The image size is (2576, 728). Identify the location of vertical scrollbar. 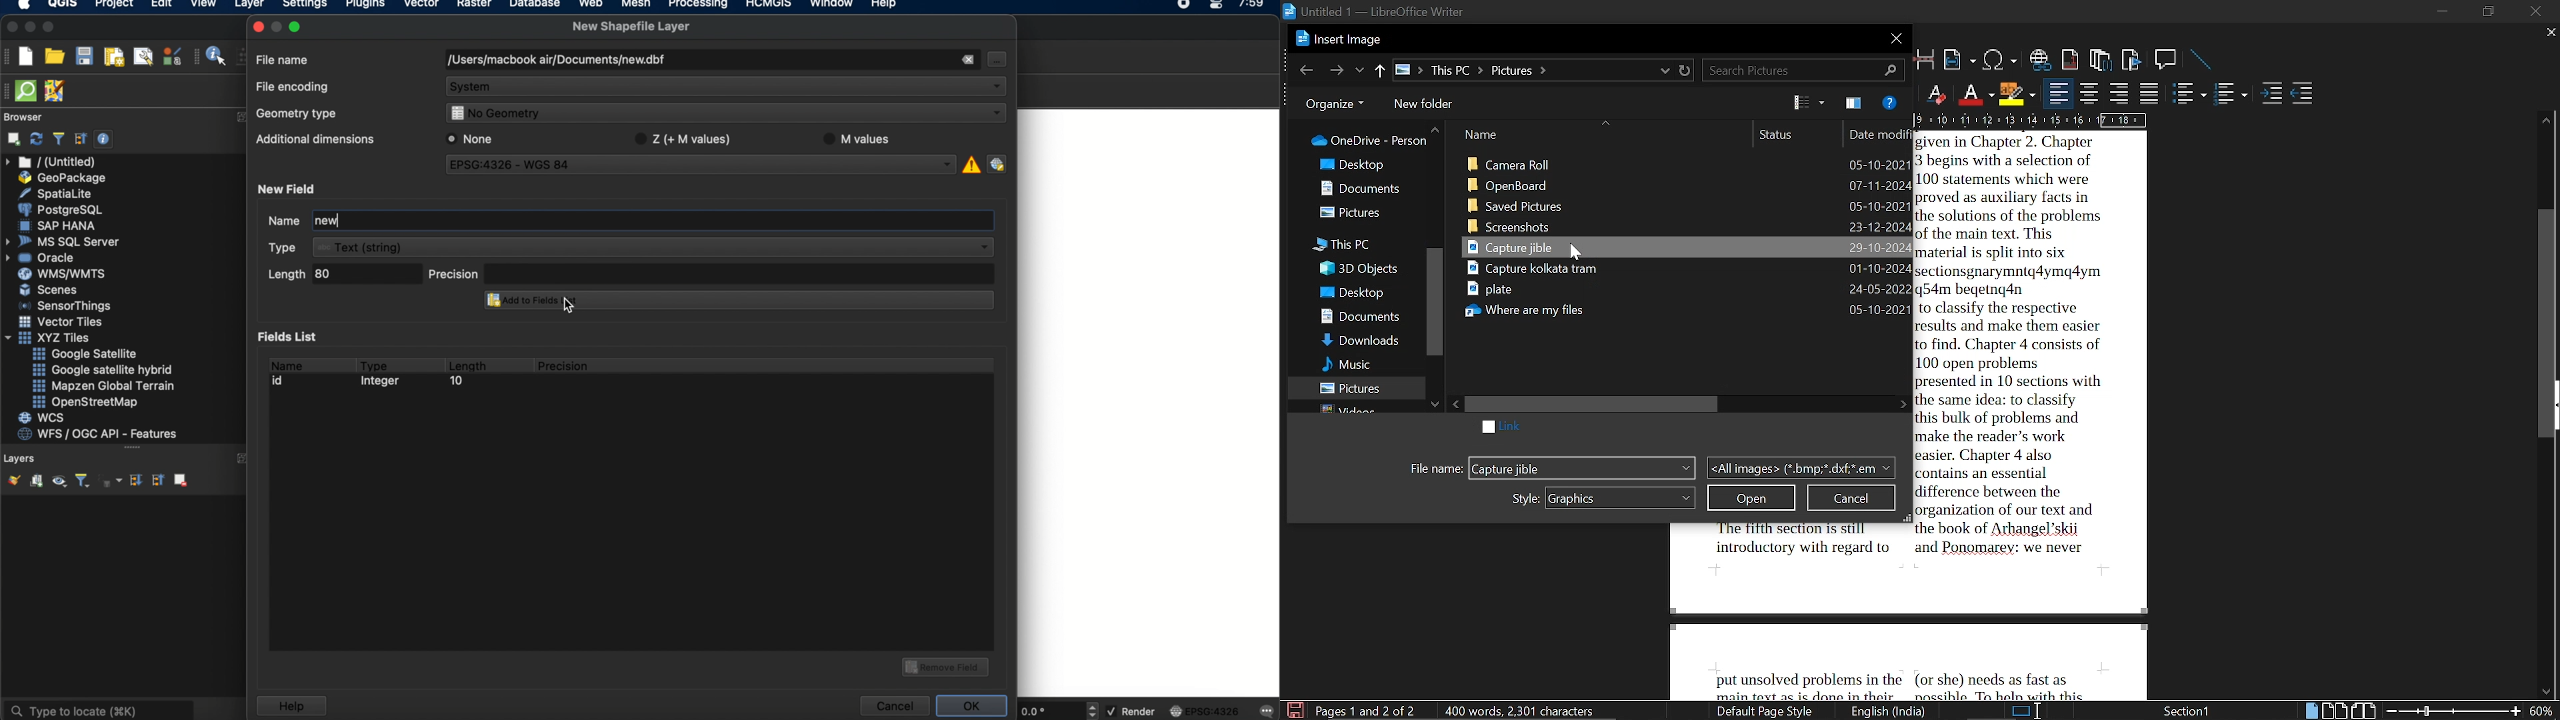
(1431, 300).